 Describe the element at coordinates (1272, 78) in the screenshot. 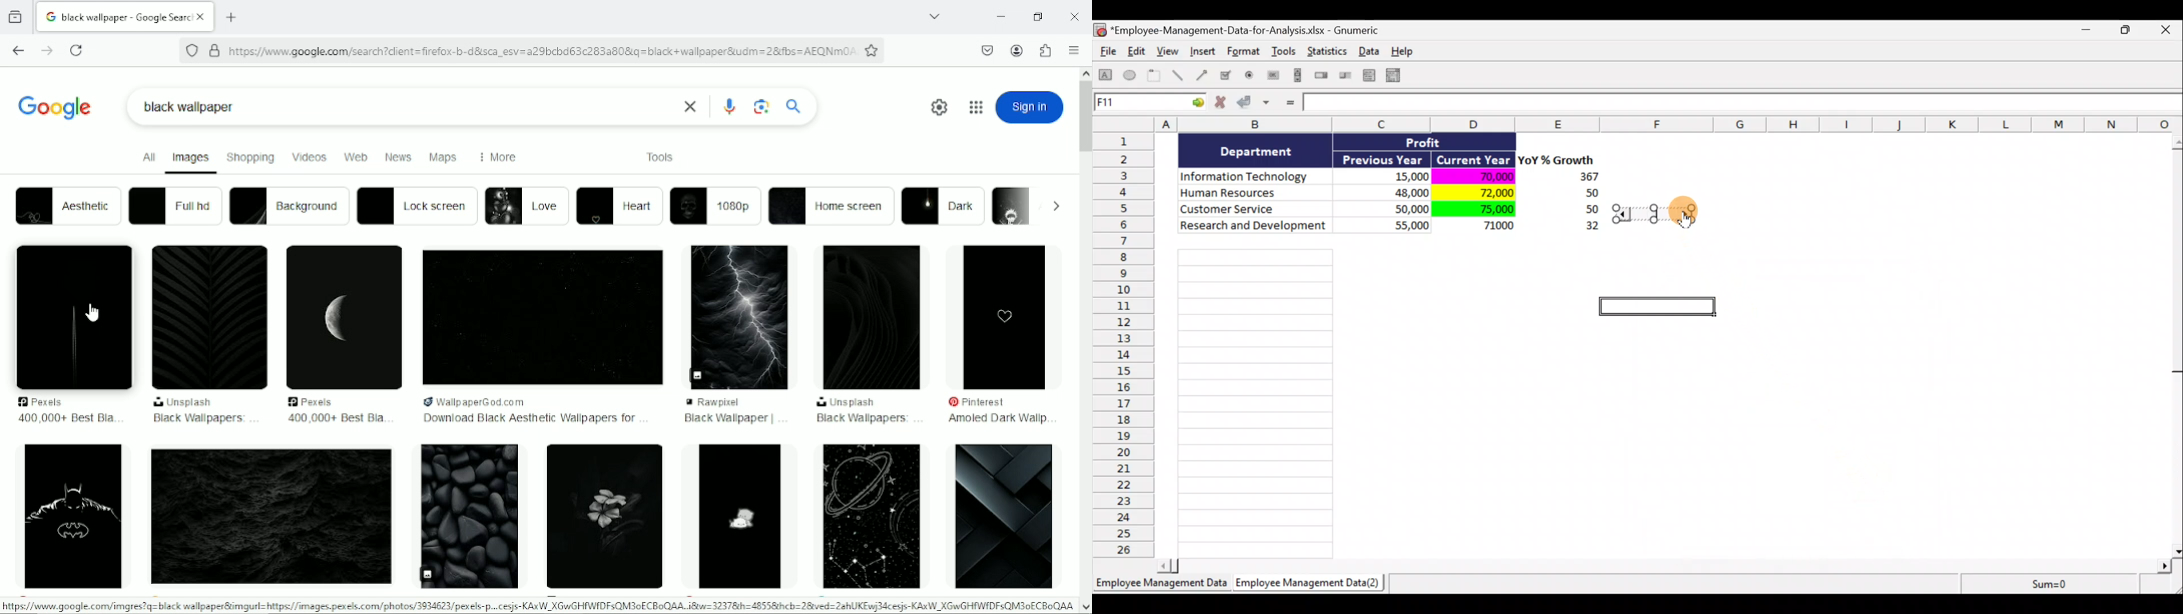

I see `Create a button` at that location.